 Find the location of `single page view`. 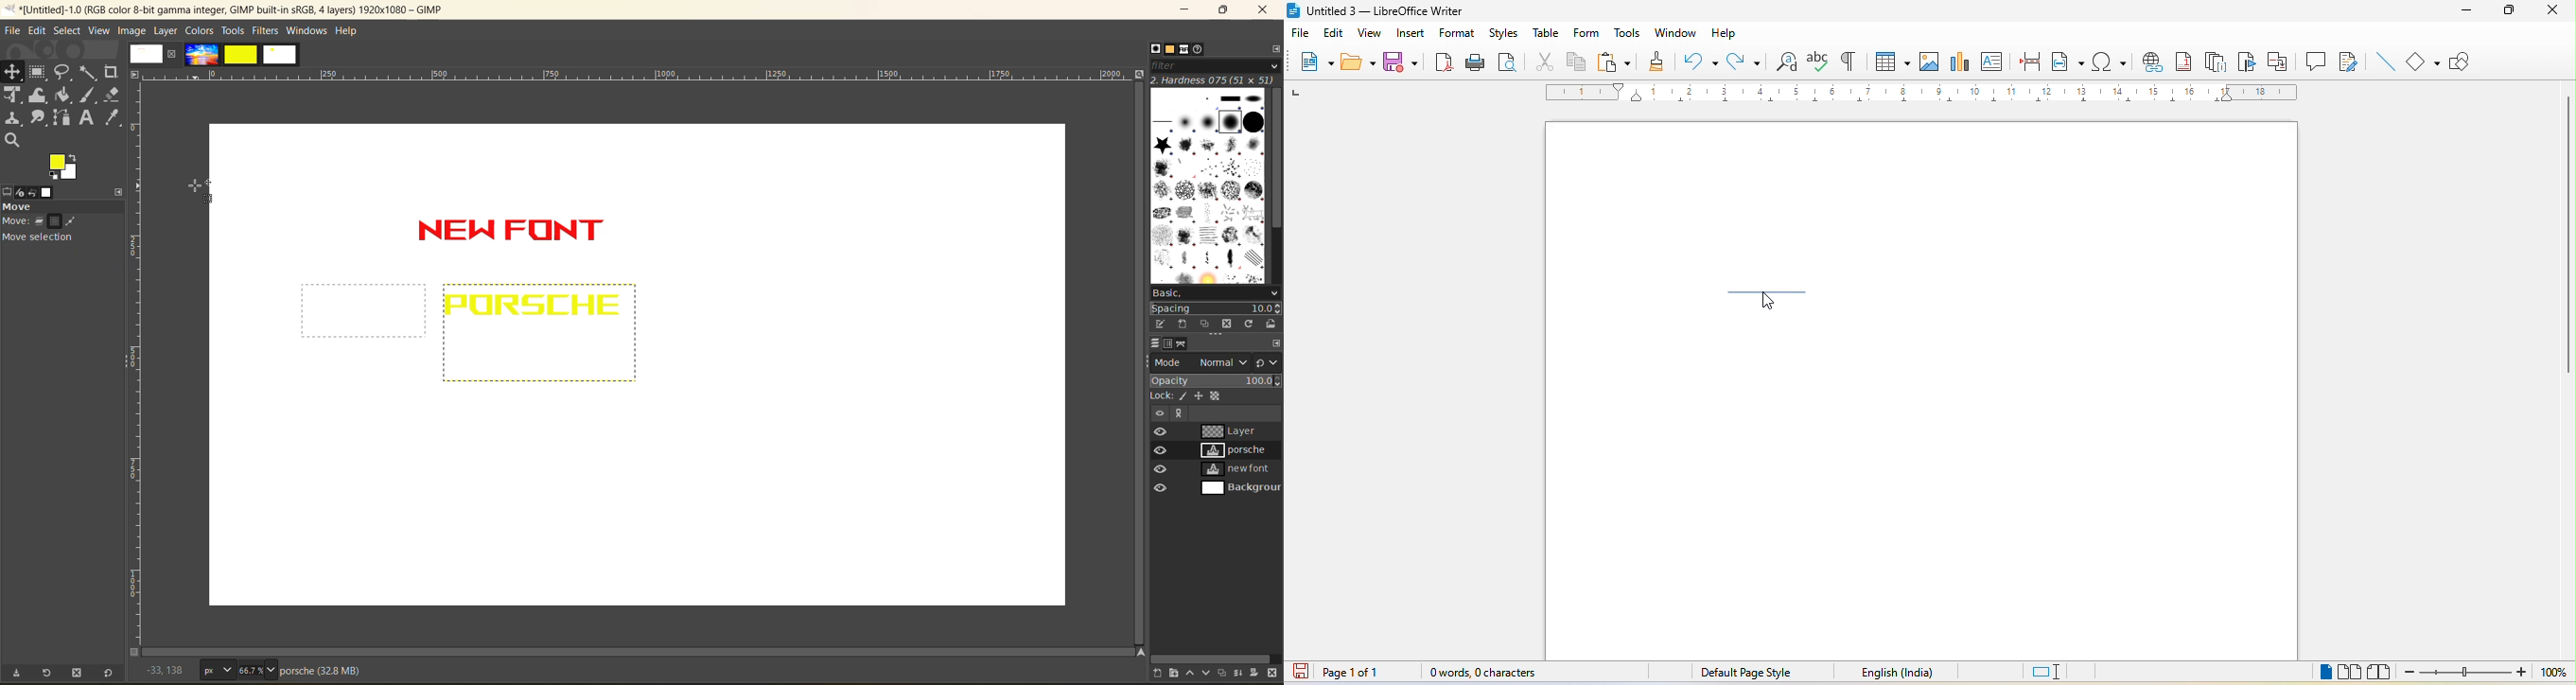

single page view is located at coordinates (2322, 674).